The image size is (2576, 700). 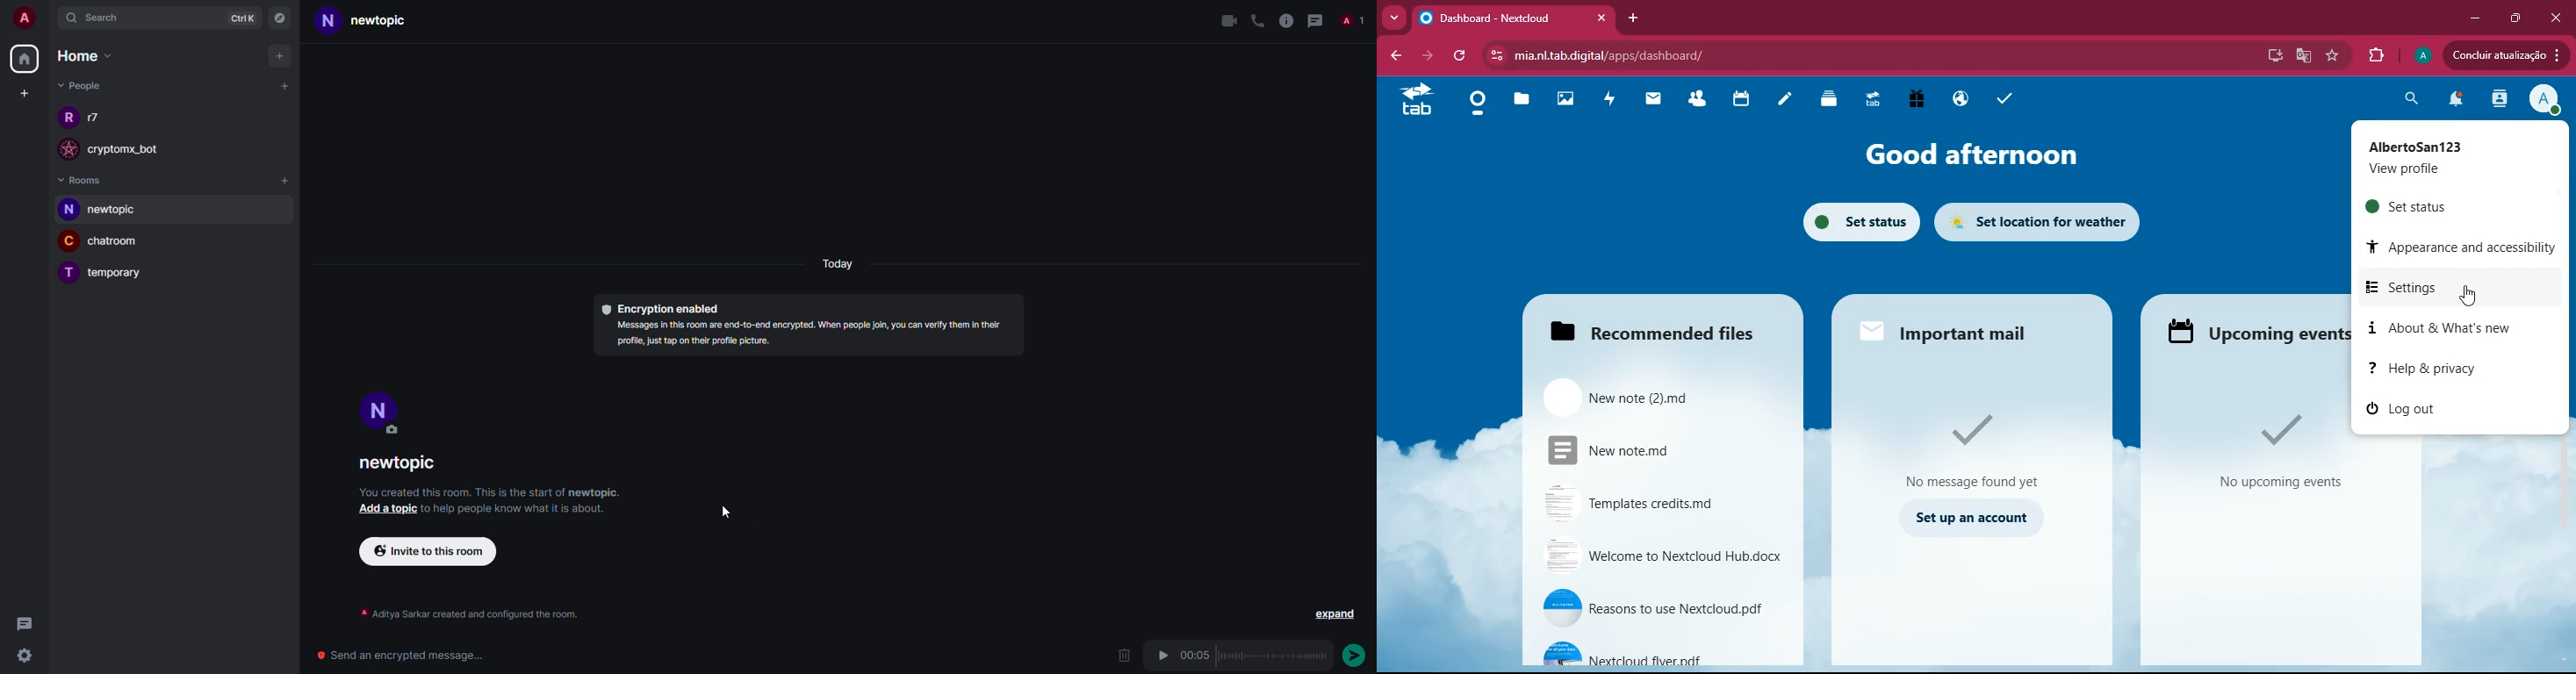 I want to click on help, so click(x=2443, y=369).